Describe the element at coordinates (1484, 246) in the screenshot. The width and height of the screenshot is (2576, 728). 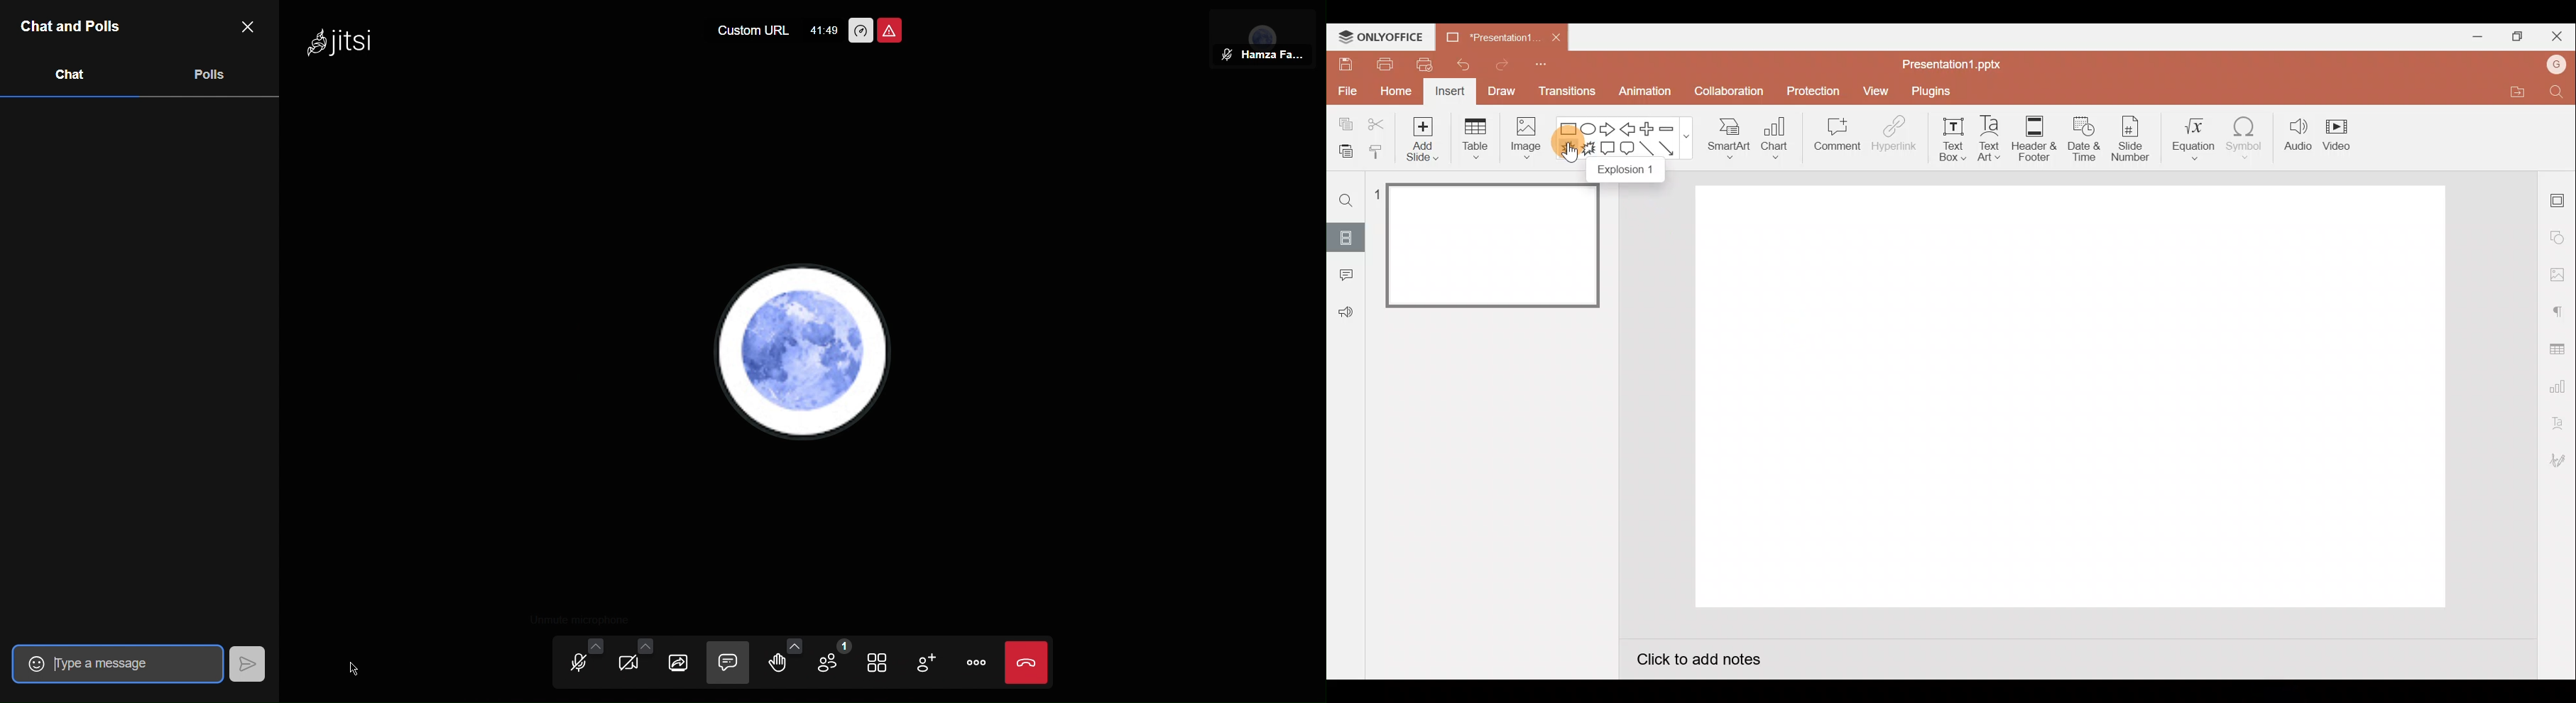
I see `Slide 1` at that location.